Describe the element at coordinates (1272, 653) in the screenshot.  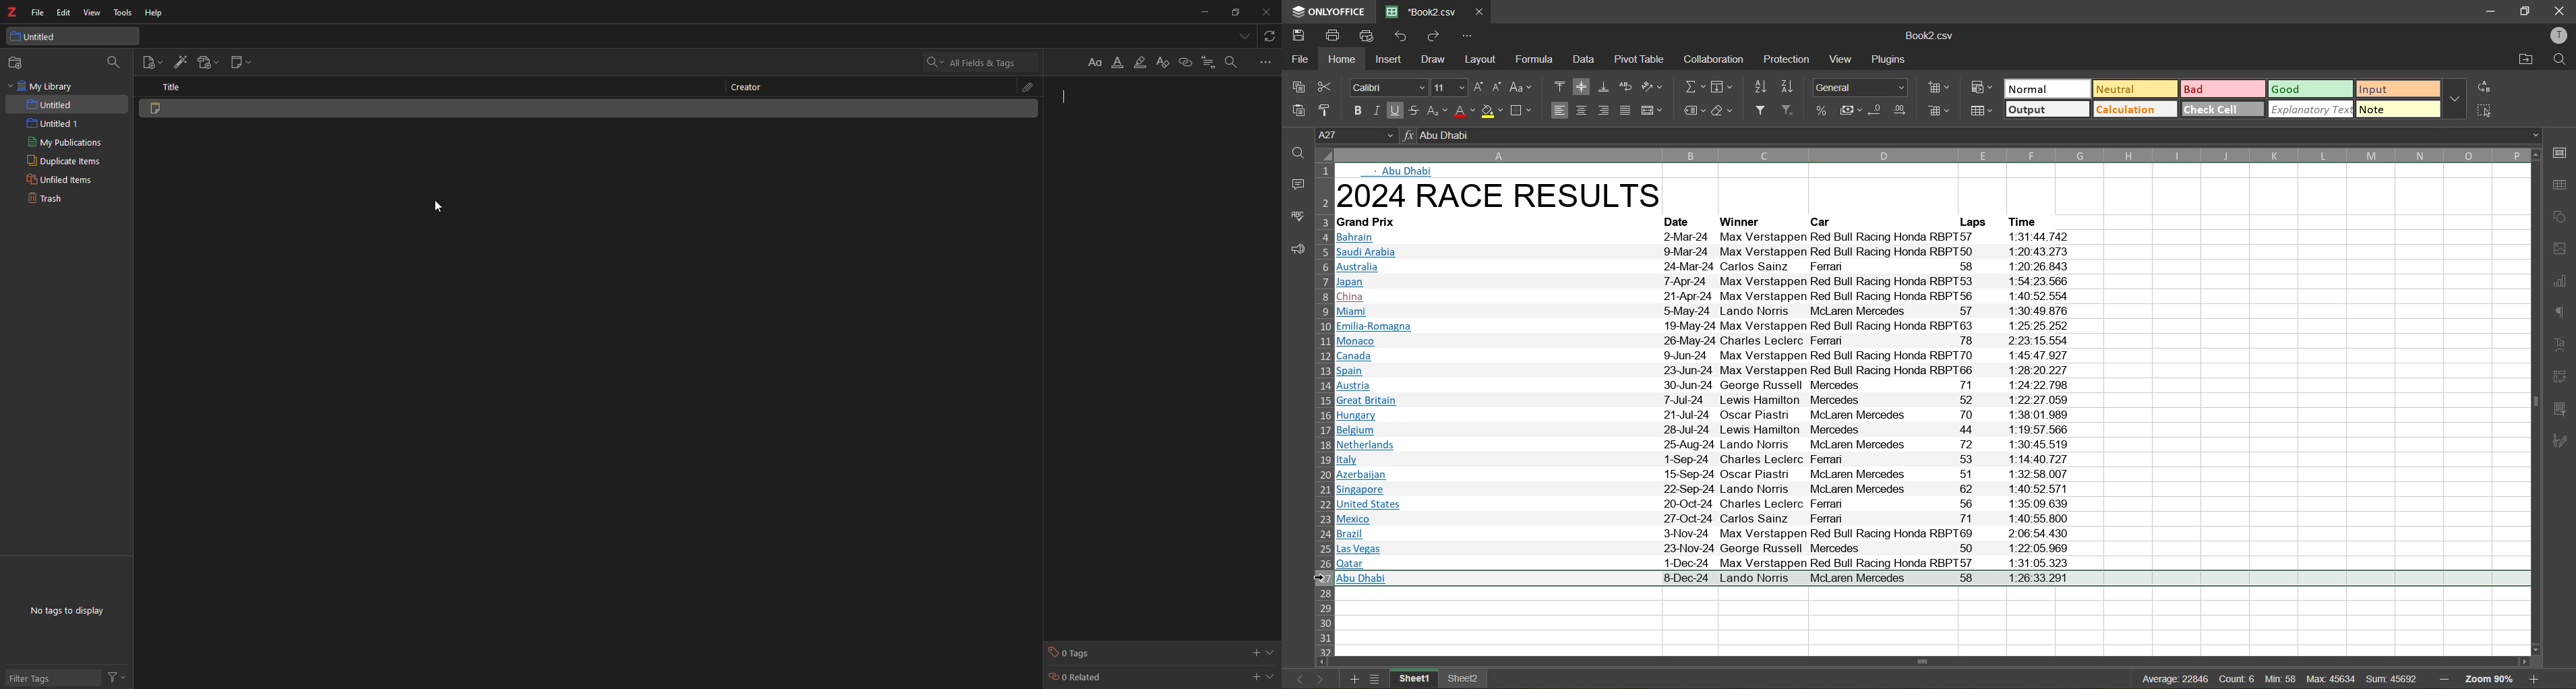
I see `expand` at that location.